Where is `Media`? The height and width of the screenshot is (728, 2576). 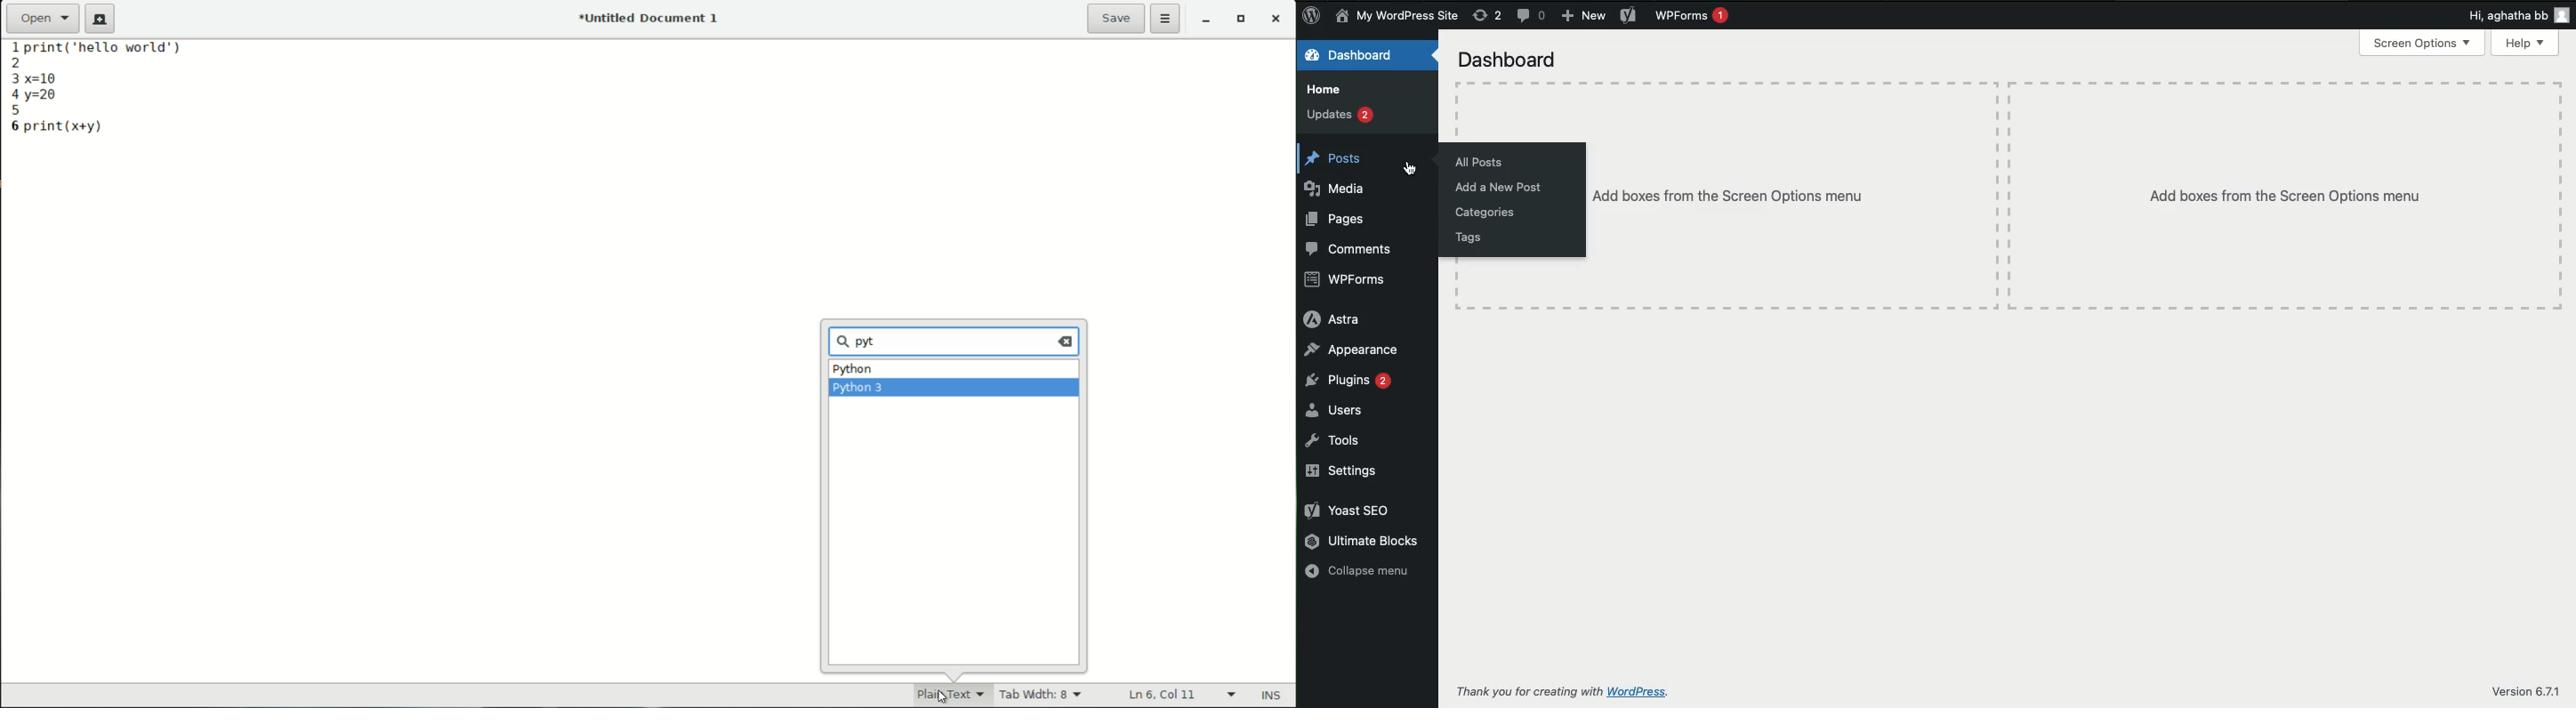 Media is located at coordinates (1338, 188).